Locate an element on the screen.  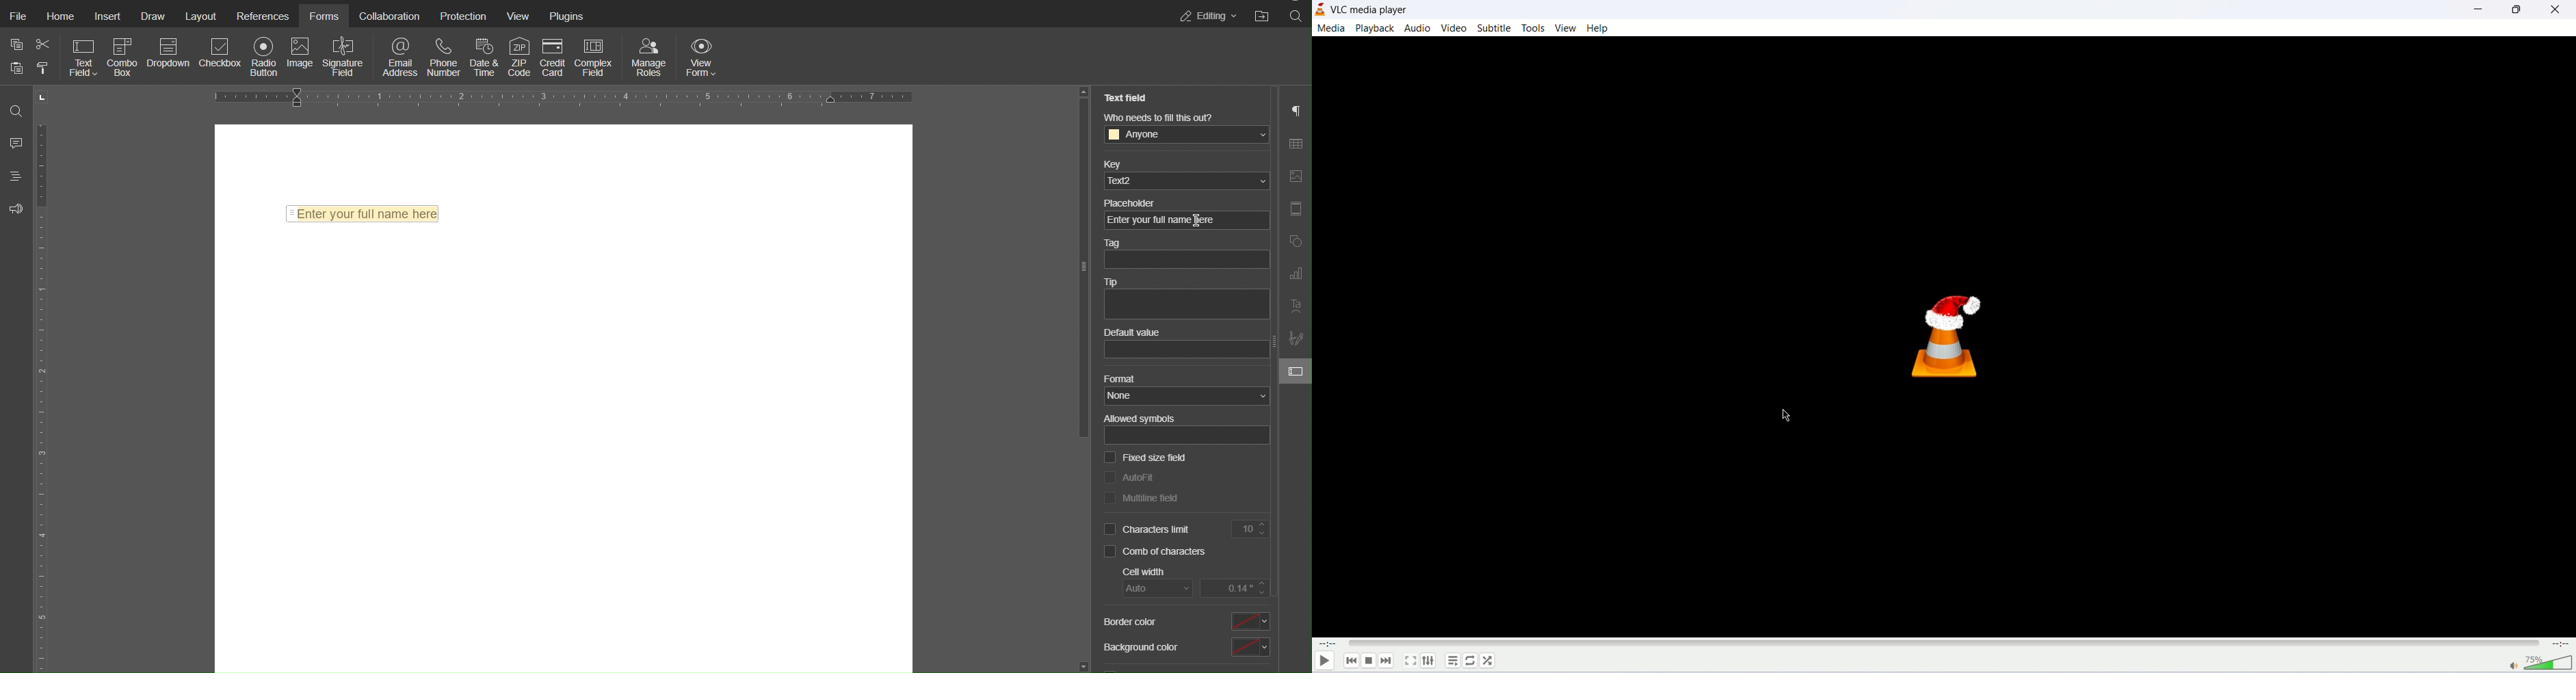
Allowed symbols is located at coordinates (1187, 430).